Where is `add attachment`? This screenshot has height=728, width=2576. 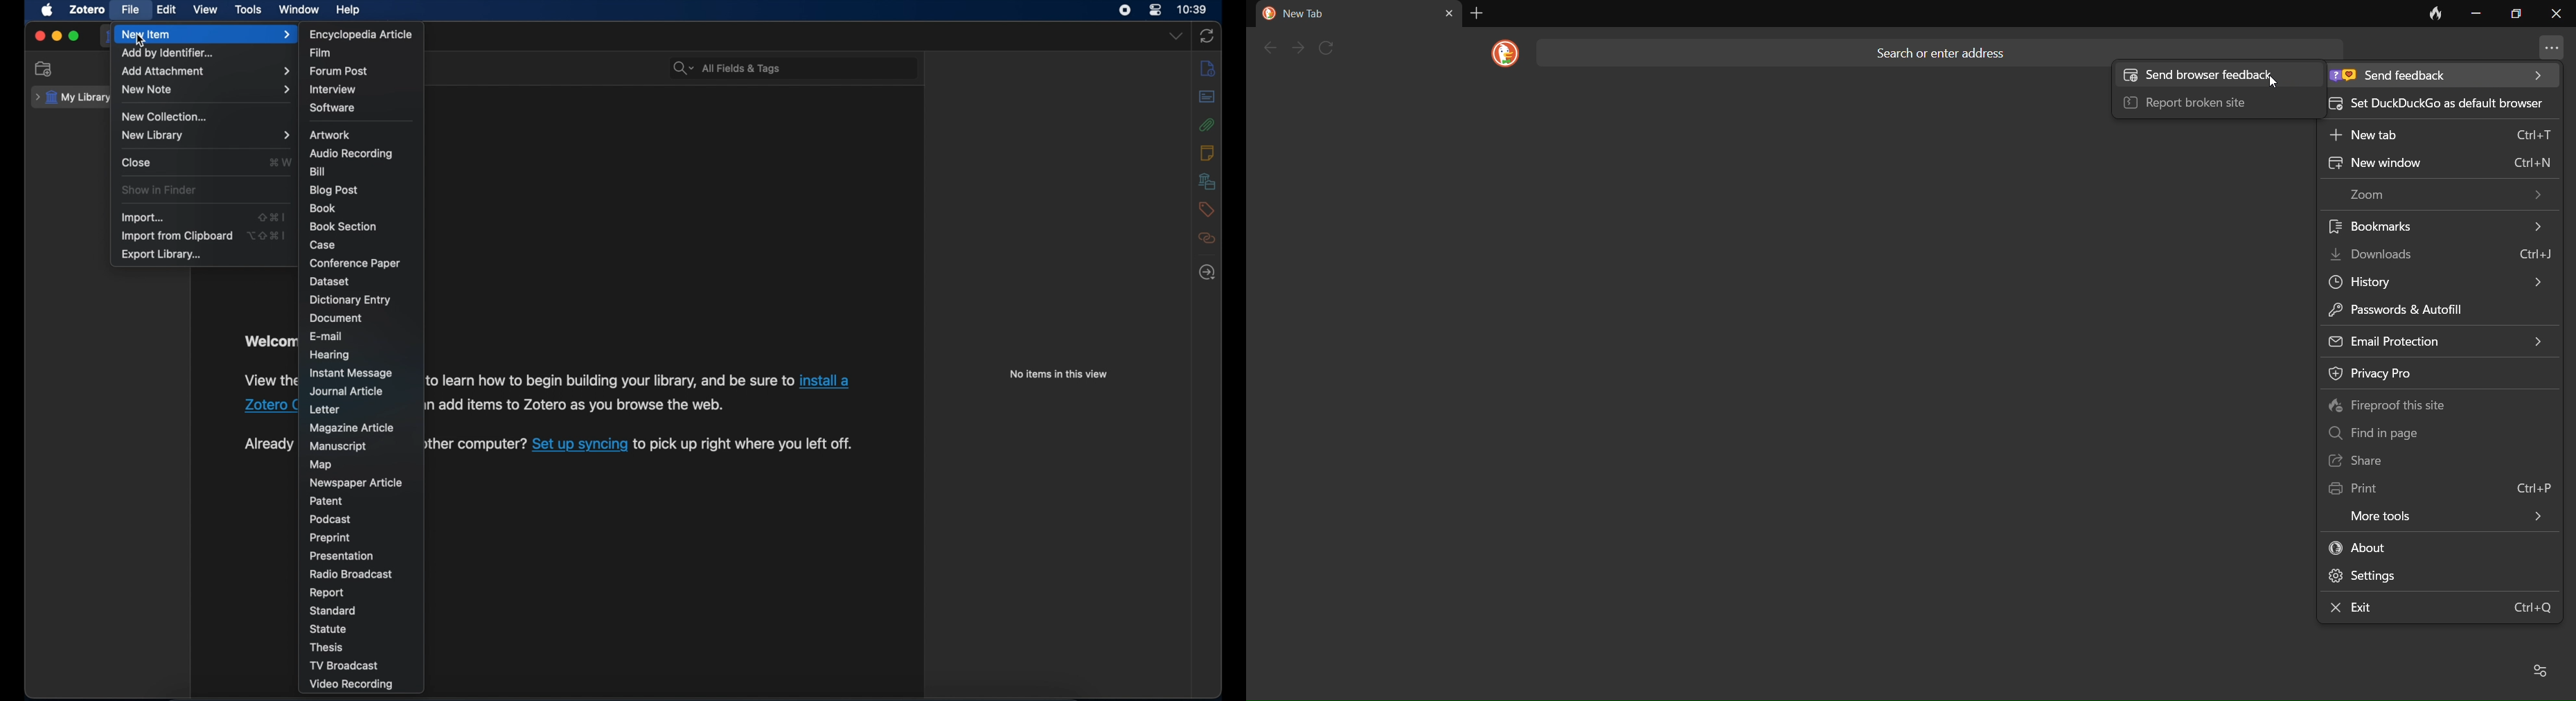
add attachment is located at coordinates (206, 71).